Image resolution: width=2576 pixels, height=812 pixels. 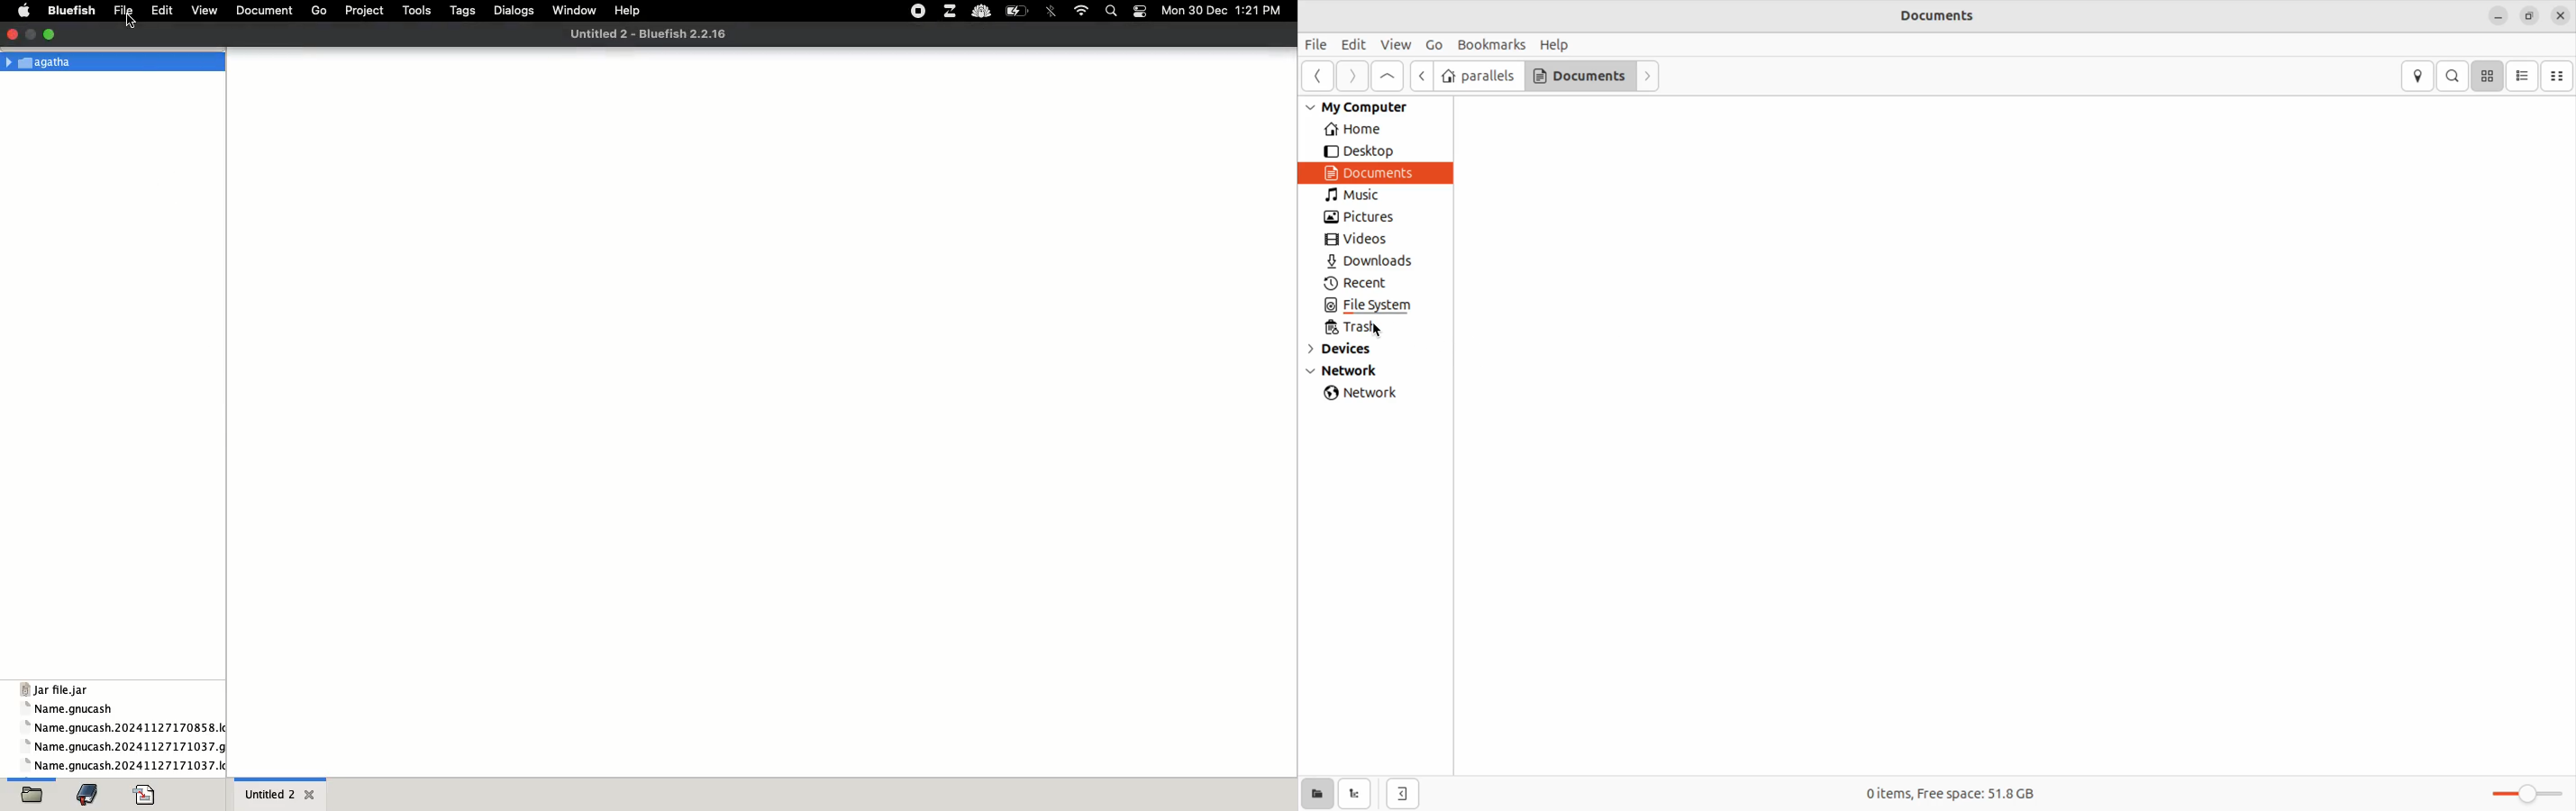 What do you see at coordinates (125, 746) in the screenshot?
I see `name gnucash` at bounding box center [125, 746].